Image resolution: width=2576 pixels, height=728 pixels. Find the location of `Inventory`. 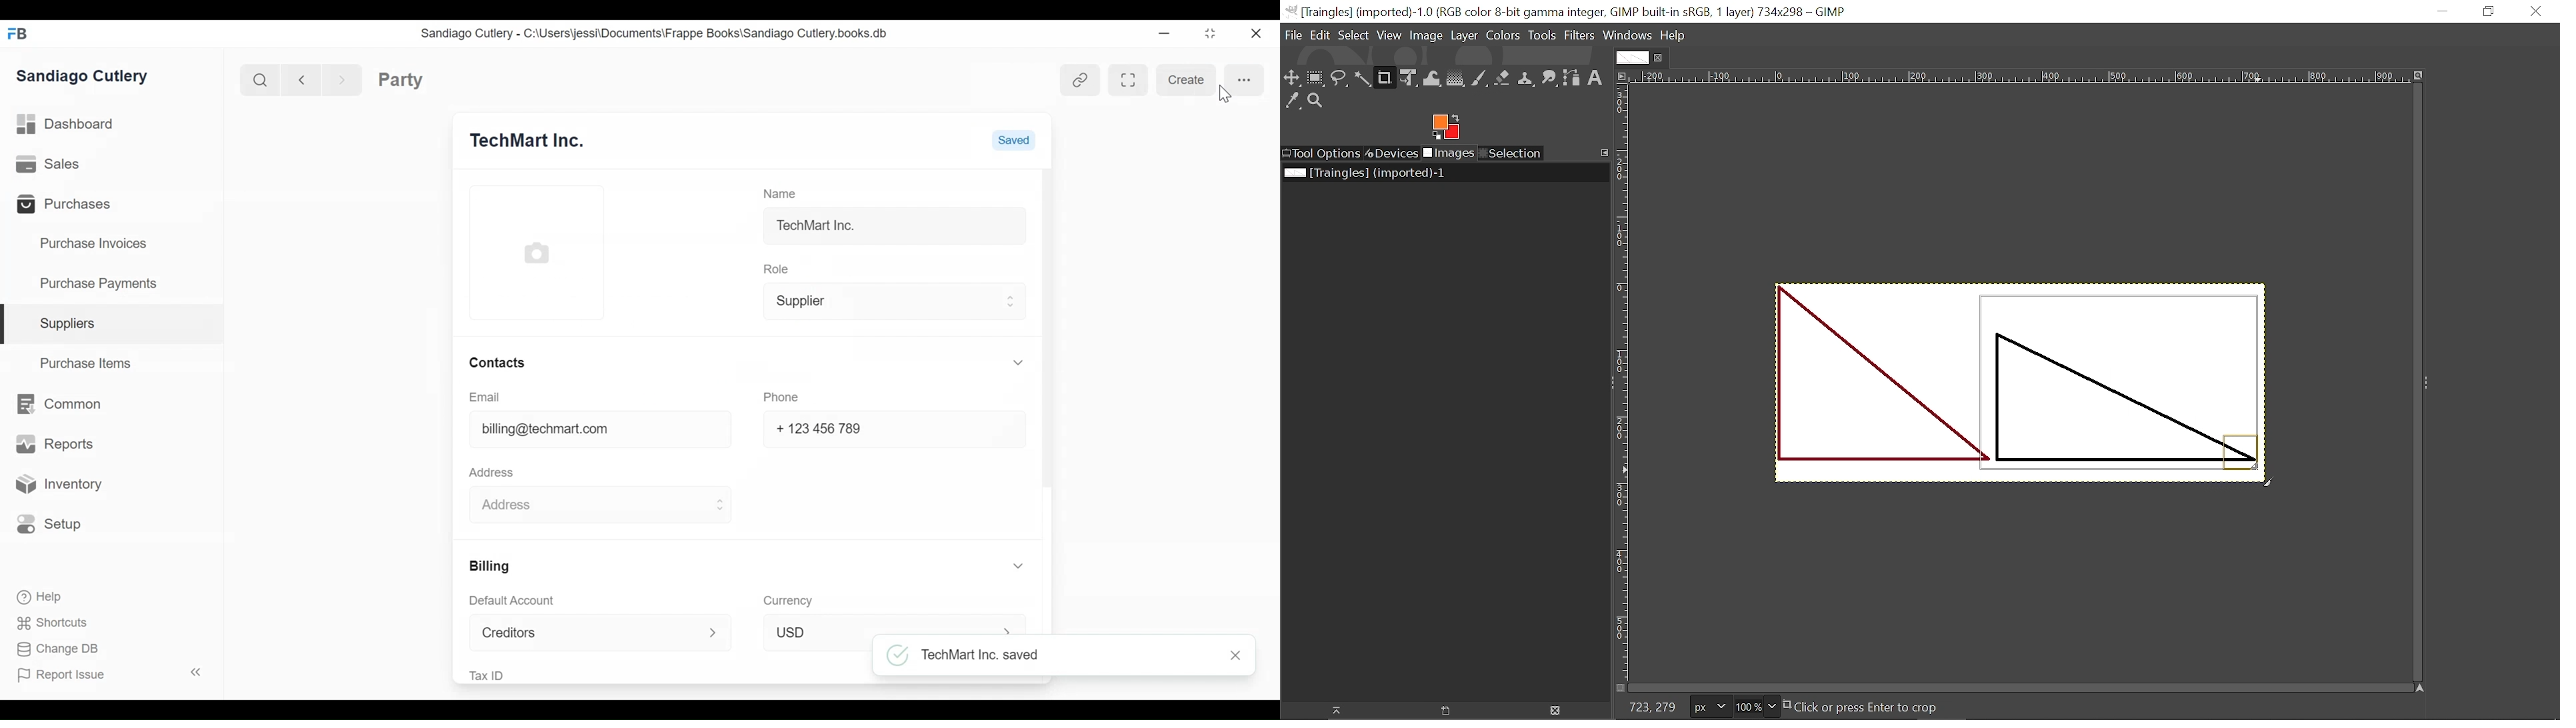

Inventory is located at coordinates (65, 485).